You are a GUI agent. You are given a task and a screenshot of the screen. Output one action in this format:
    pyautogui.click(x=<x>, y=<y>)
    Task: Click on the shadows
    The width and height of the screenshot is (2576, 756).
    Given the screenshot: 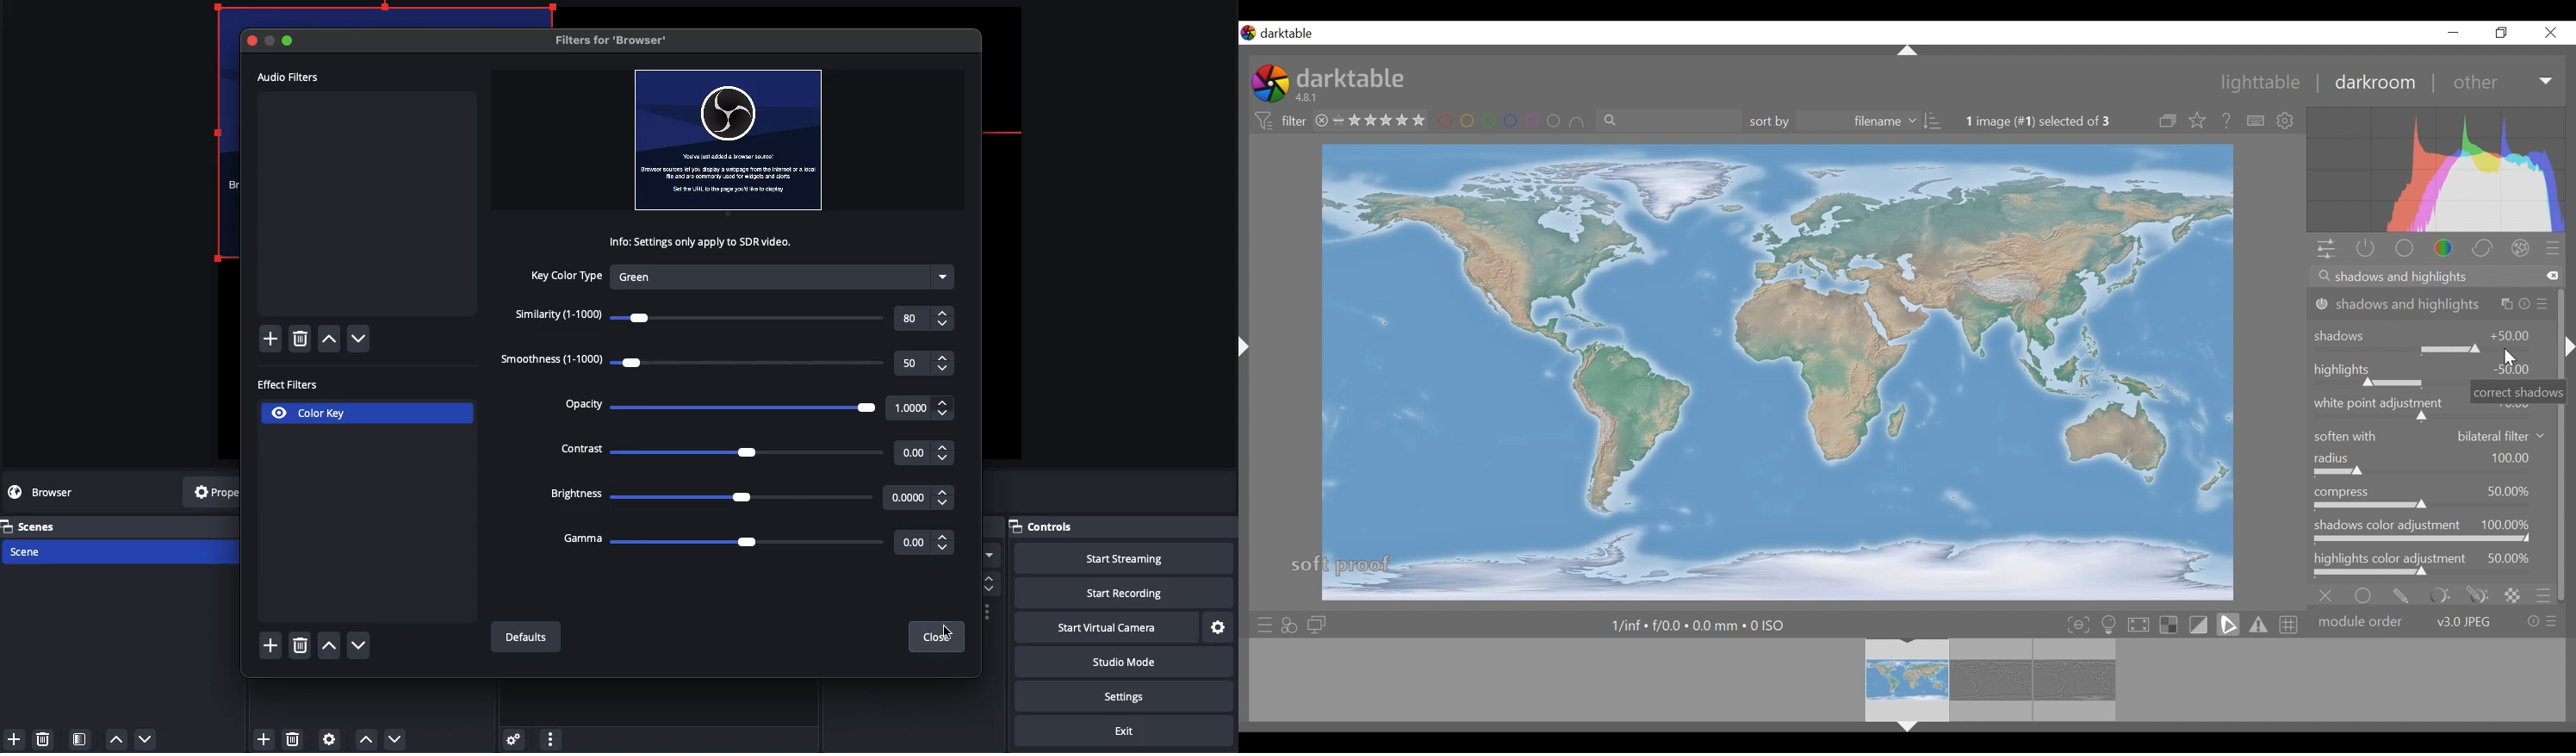 What is the action you would take?
    pyautogui.click(x=2432, y=337)
    